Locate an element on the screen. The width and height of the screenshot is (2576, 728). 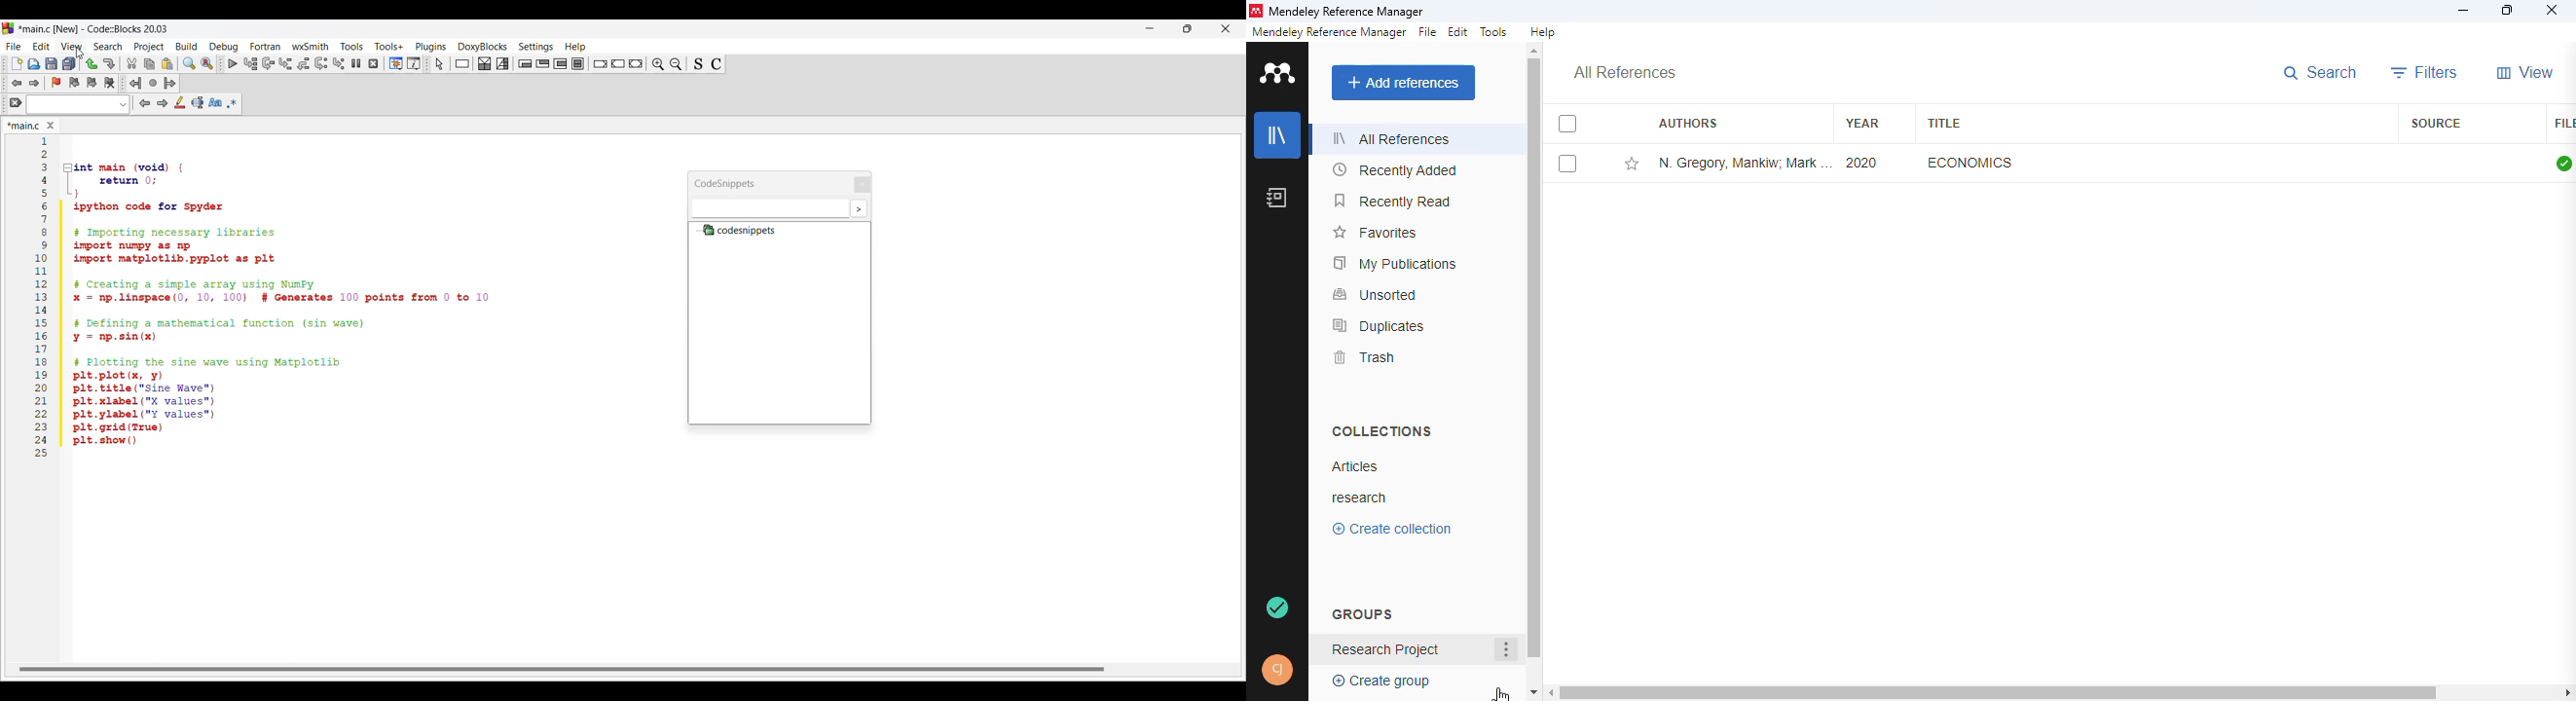
profile is located at coordinates (1277, 671).